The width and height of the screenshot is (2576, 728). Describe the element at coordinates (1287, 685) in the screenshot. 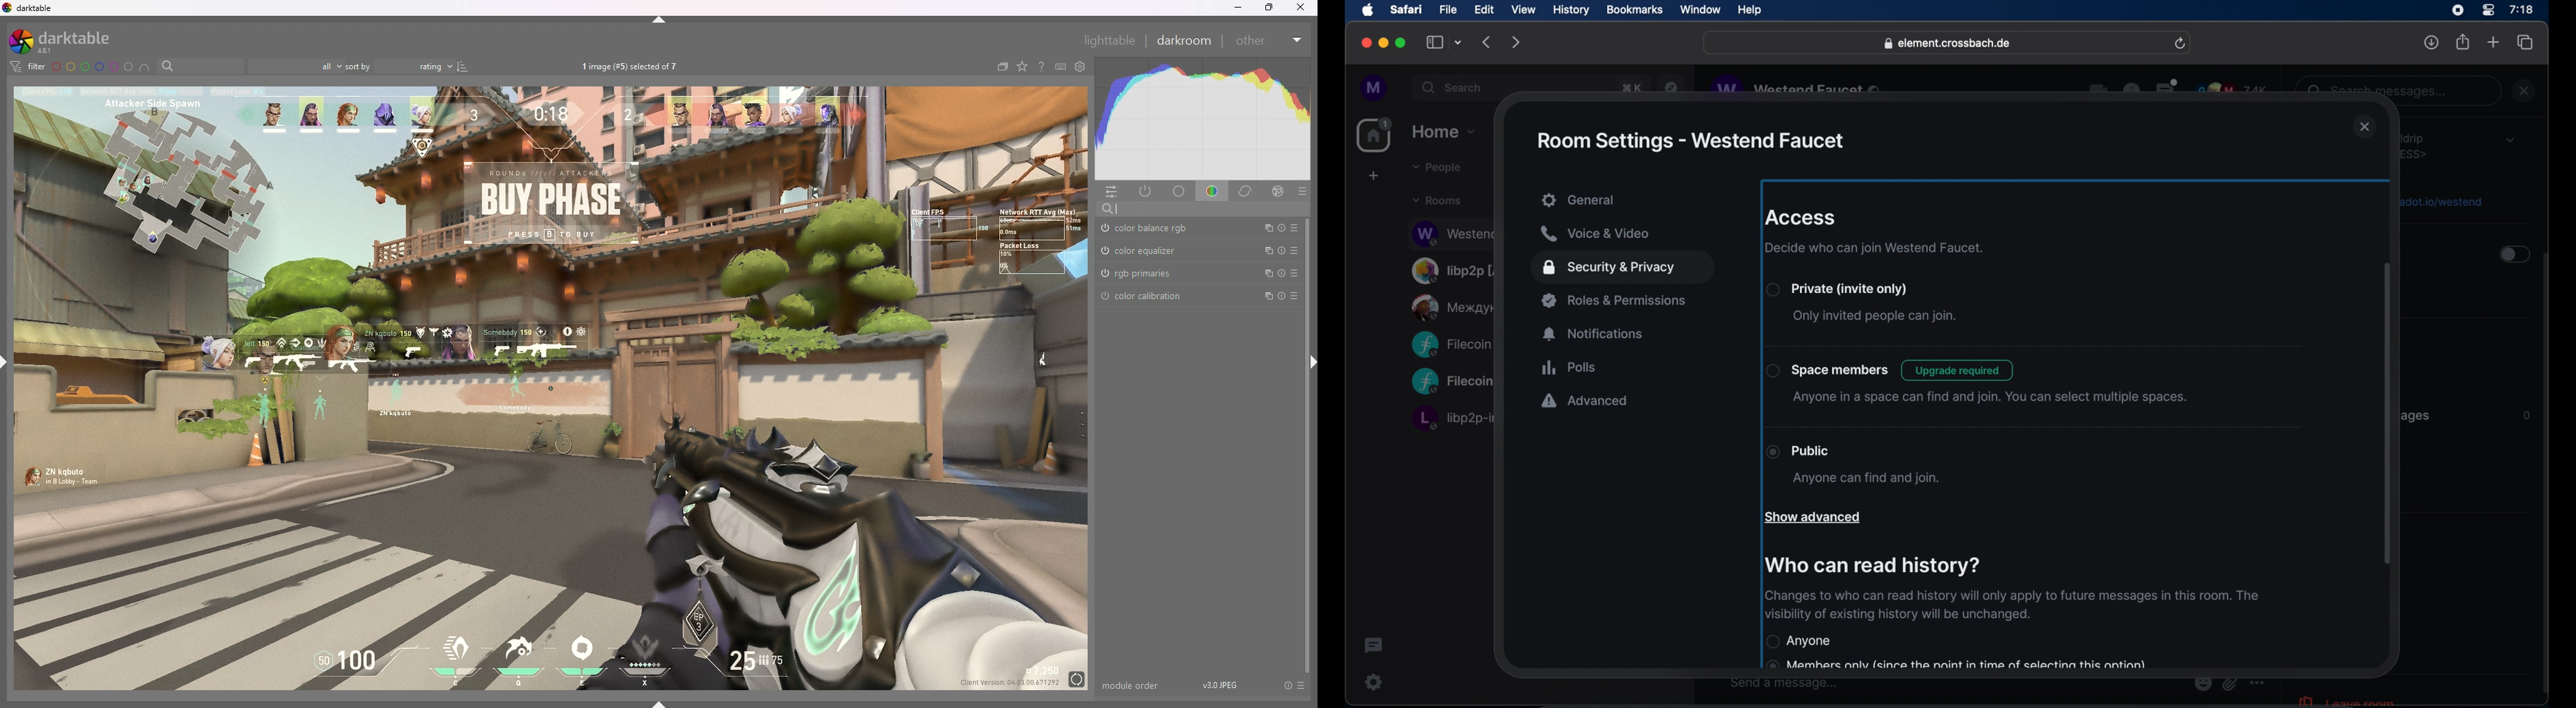

I see `reset` at that location.